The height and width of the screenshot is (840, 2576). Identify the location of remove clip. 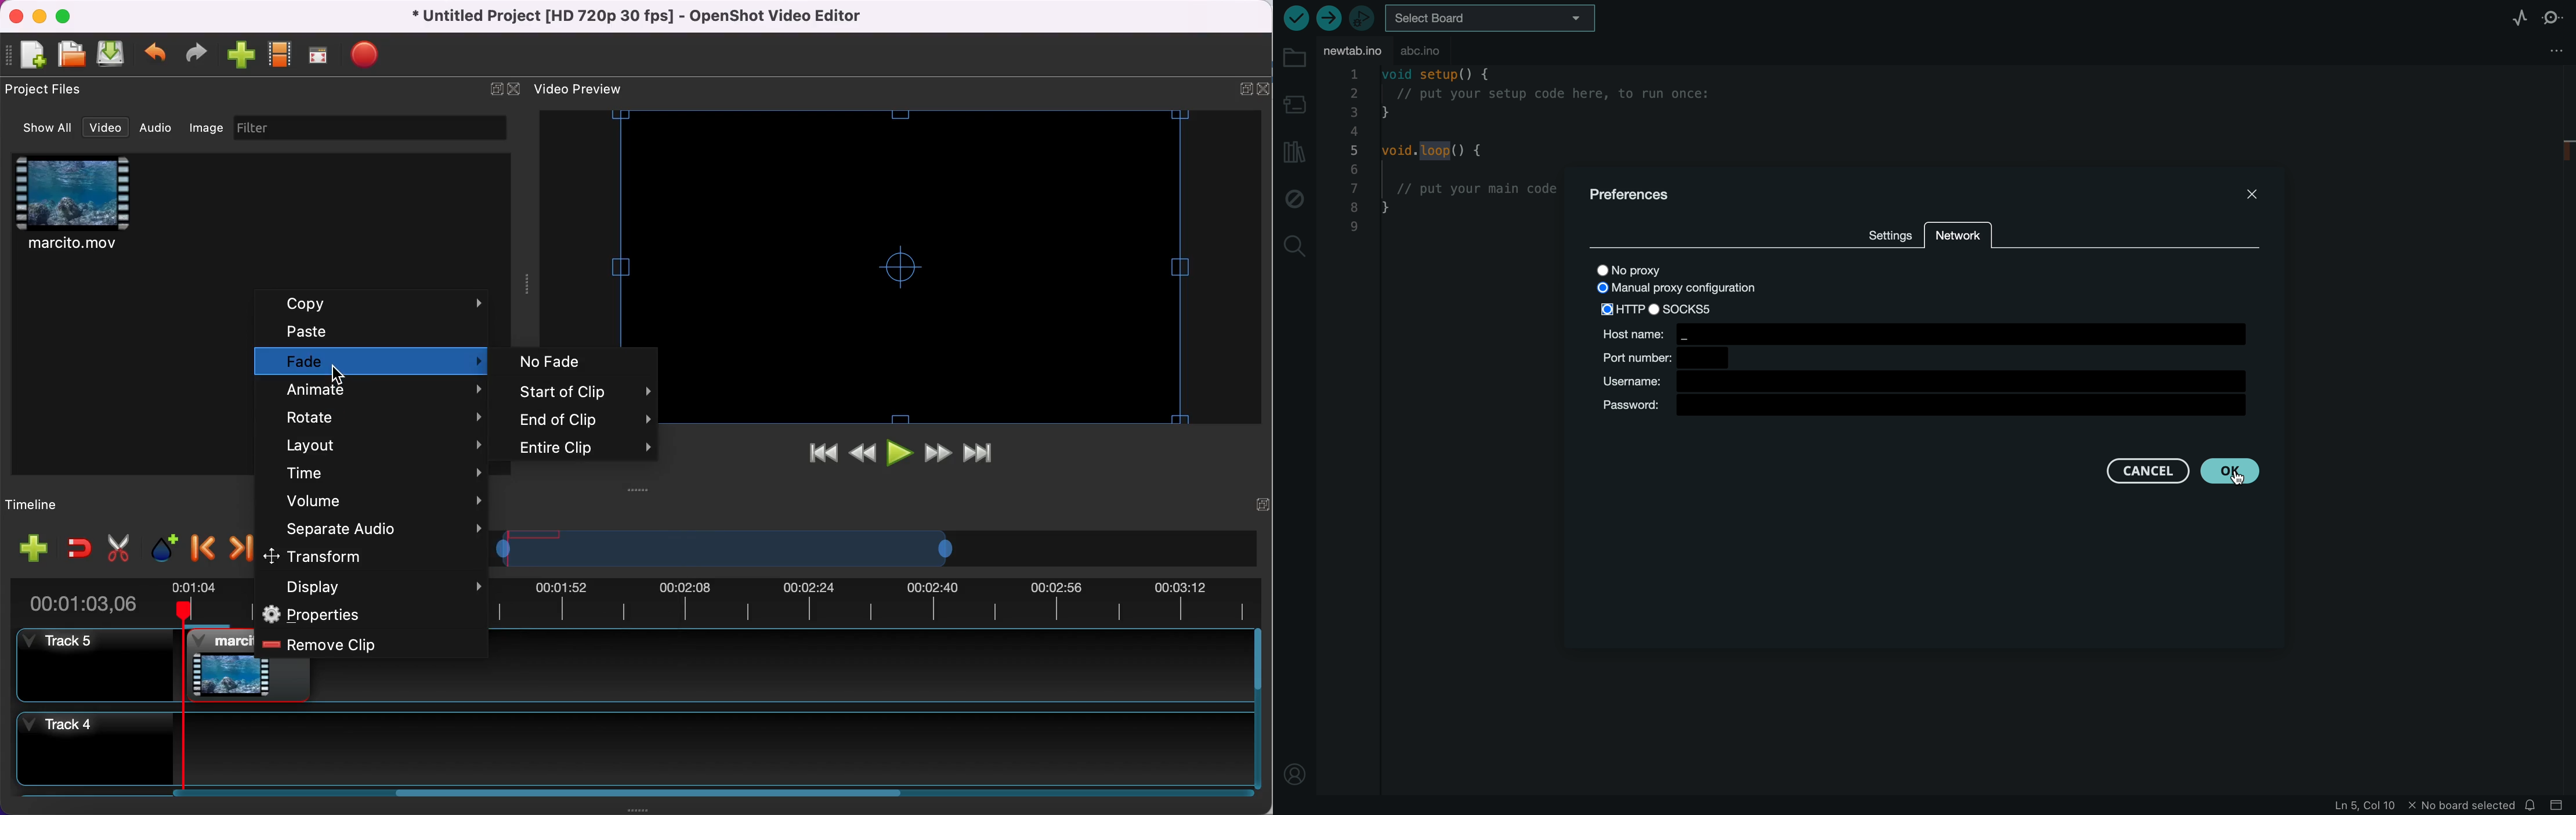
(353, 645).